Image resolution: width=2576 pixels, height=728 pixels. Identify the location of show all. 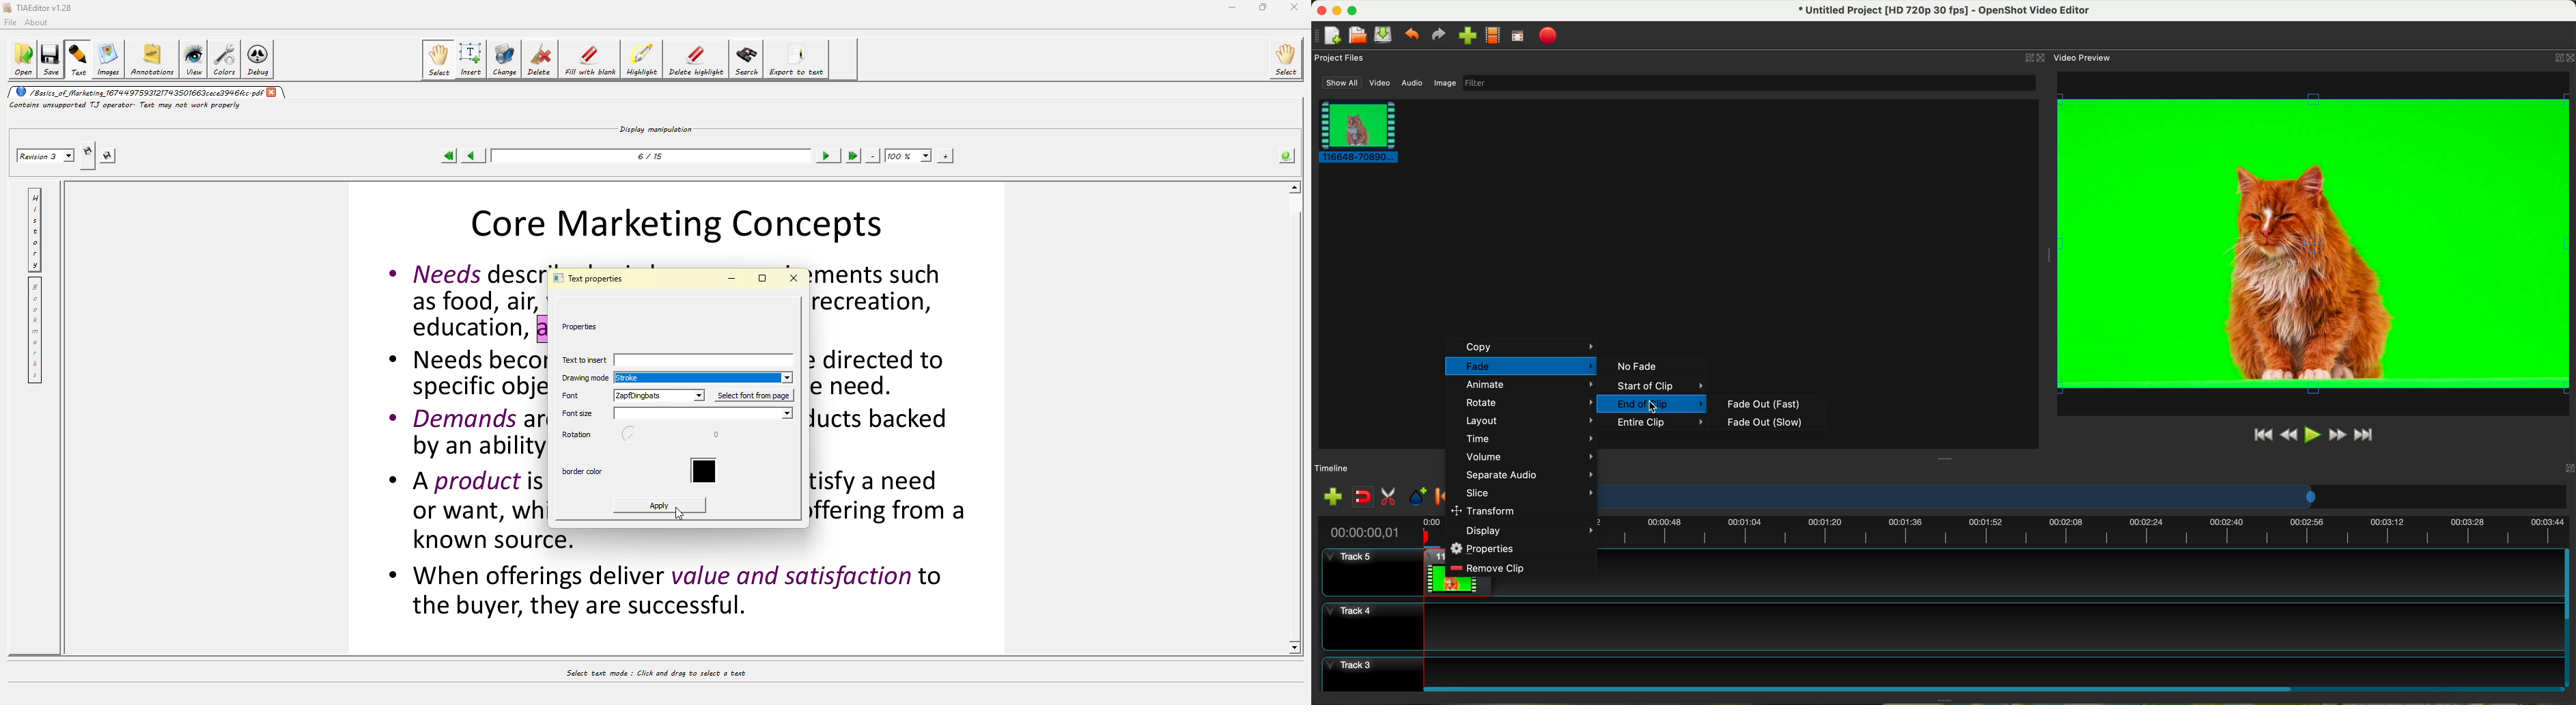
(1340, 83).